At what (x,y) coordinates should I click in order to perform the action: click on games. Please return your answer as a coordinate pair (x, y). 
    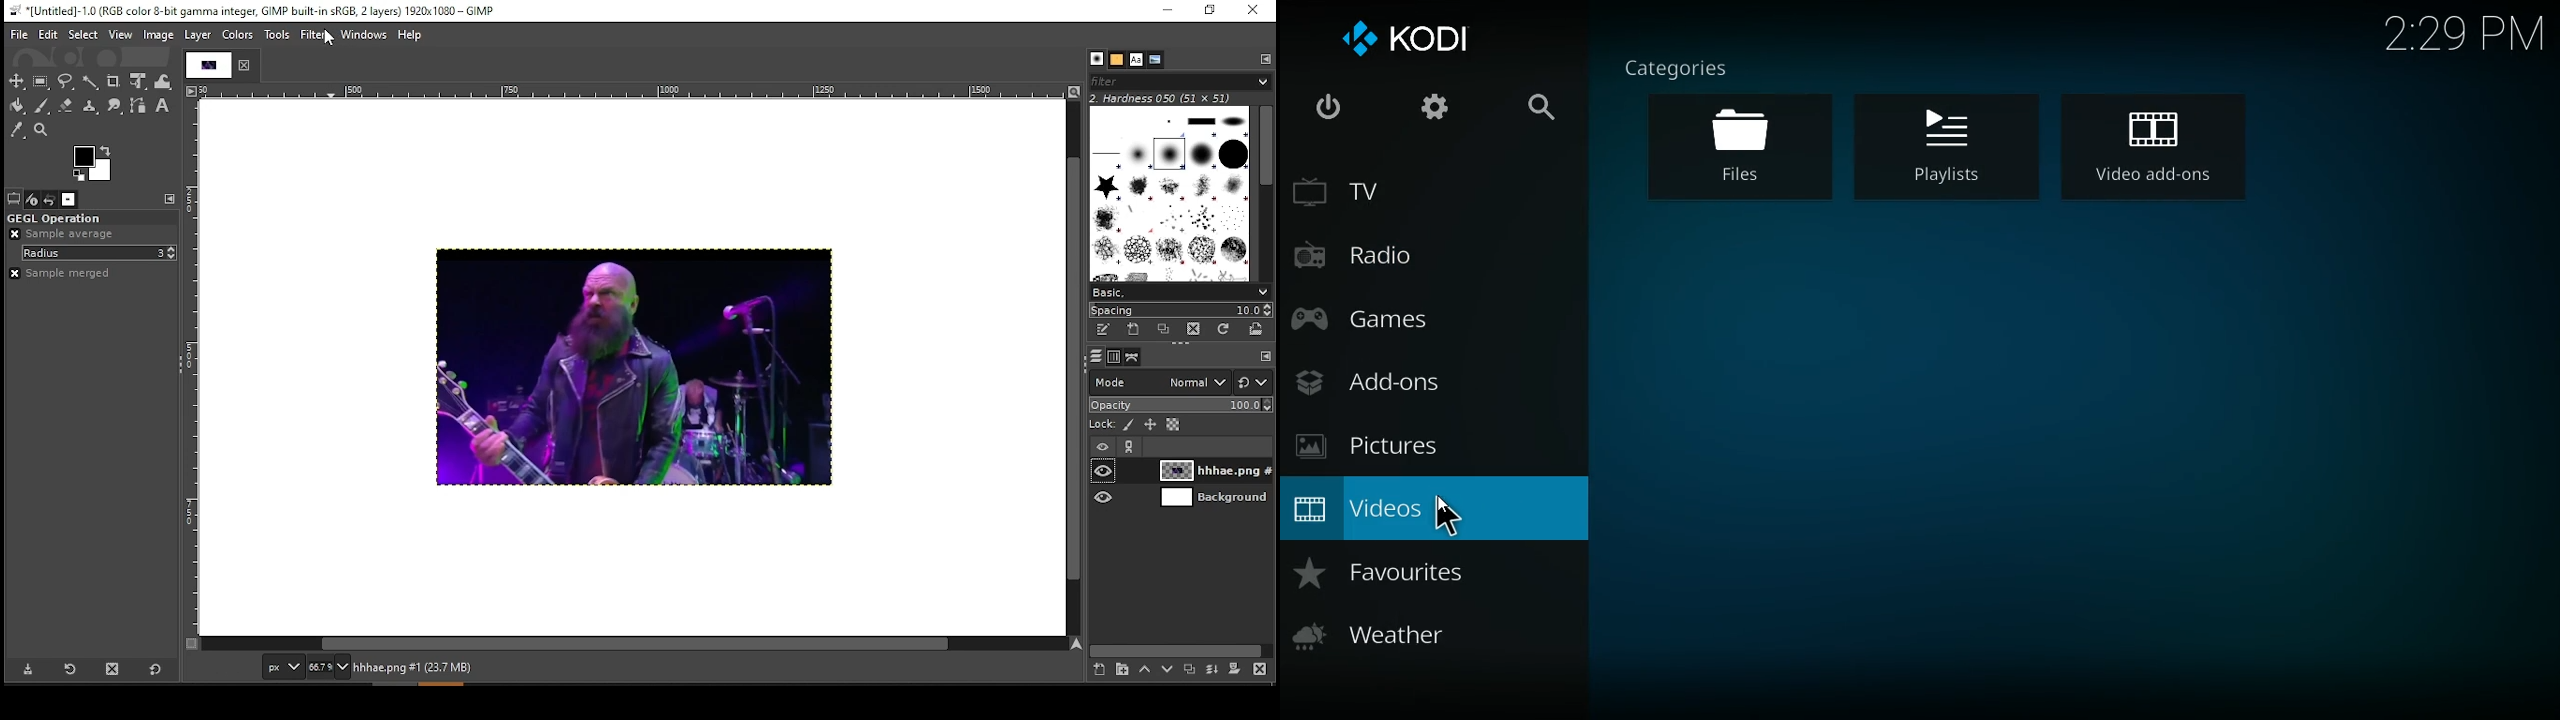
    Looking at the image, I should click on (1425, 317).